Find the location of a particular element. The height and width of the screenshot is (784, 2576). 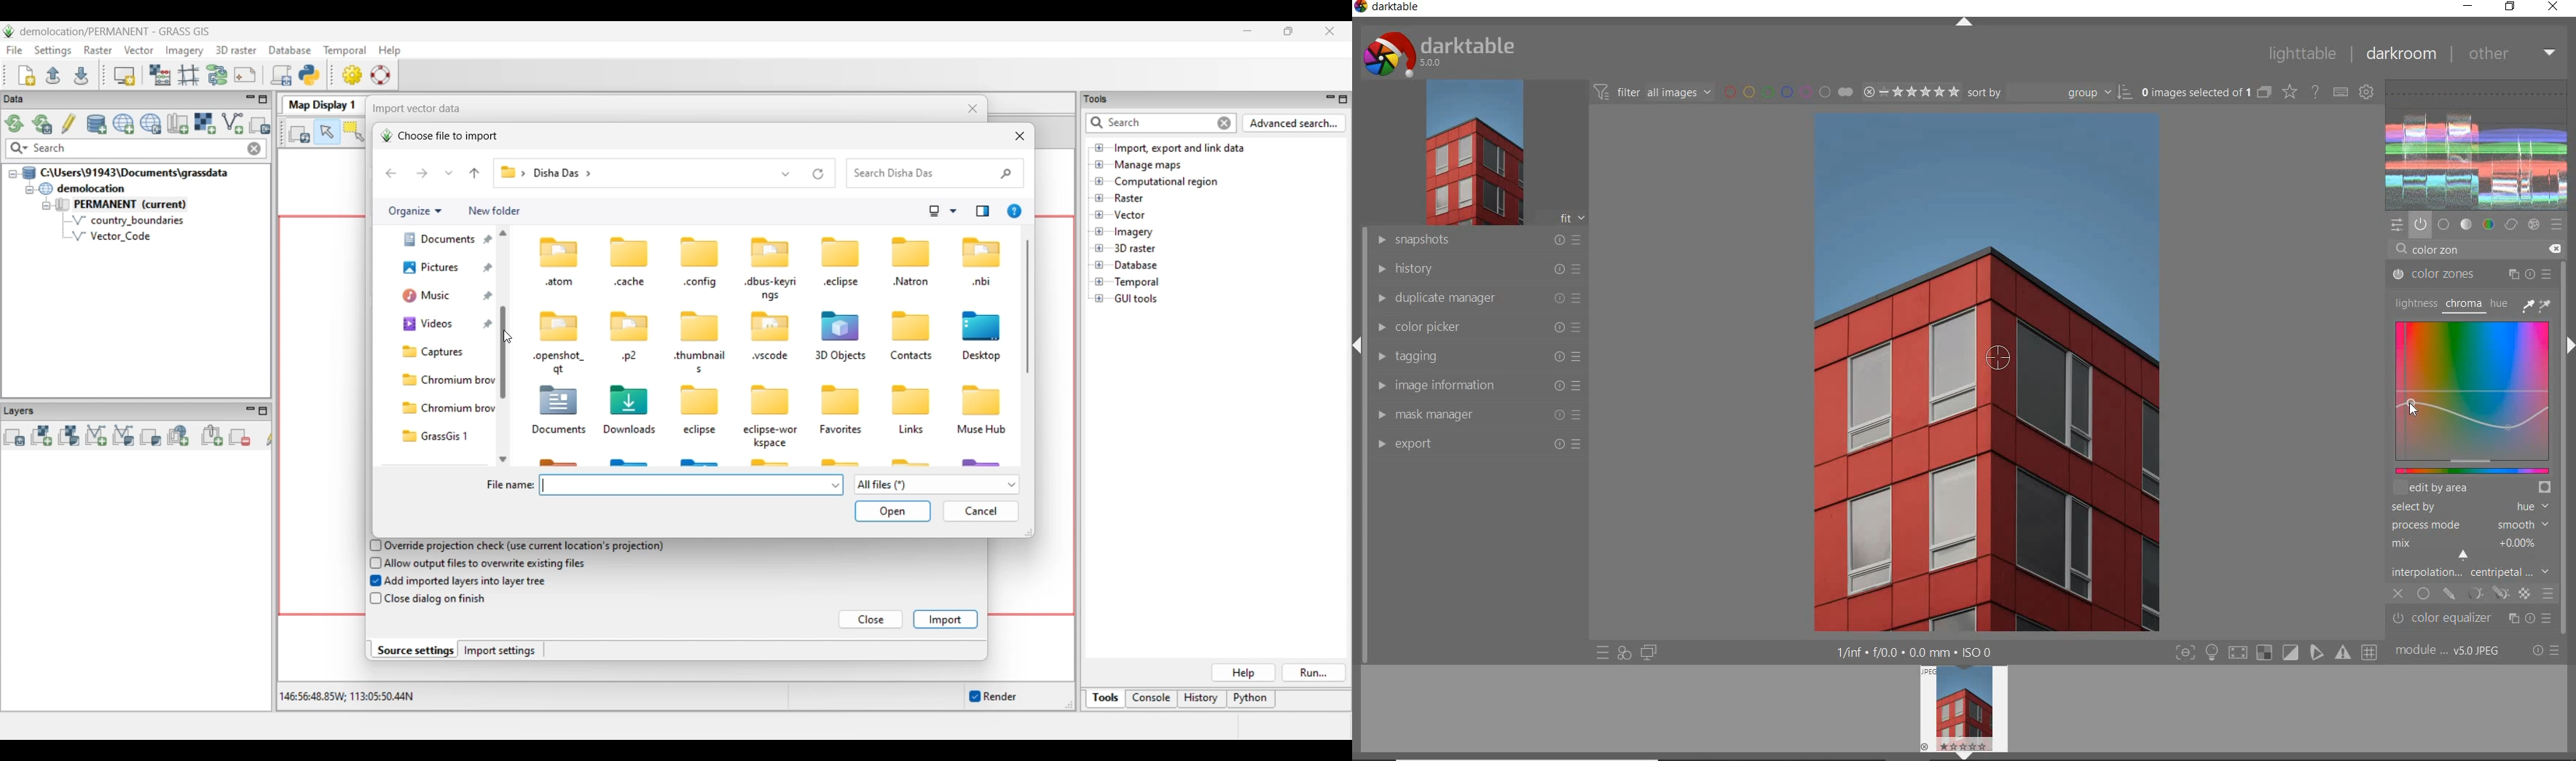

soft proofing is located at coordinates (2291, 652).